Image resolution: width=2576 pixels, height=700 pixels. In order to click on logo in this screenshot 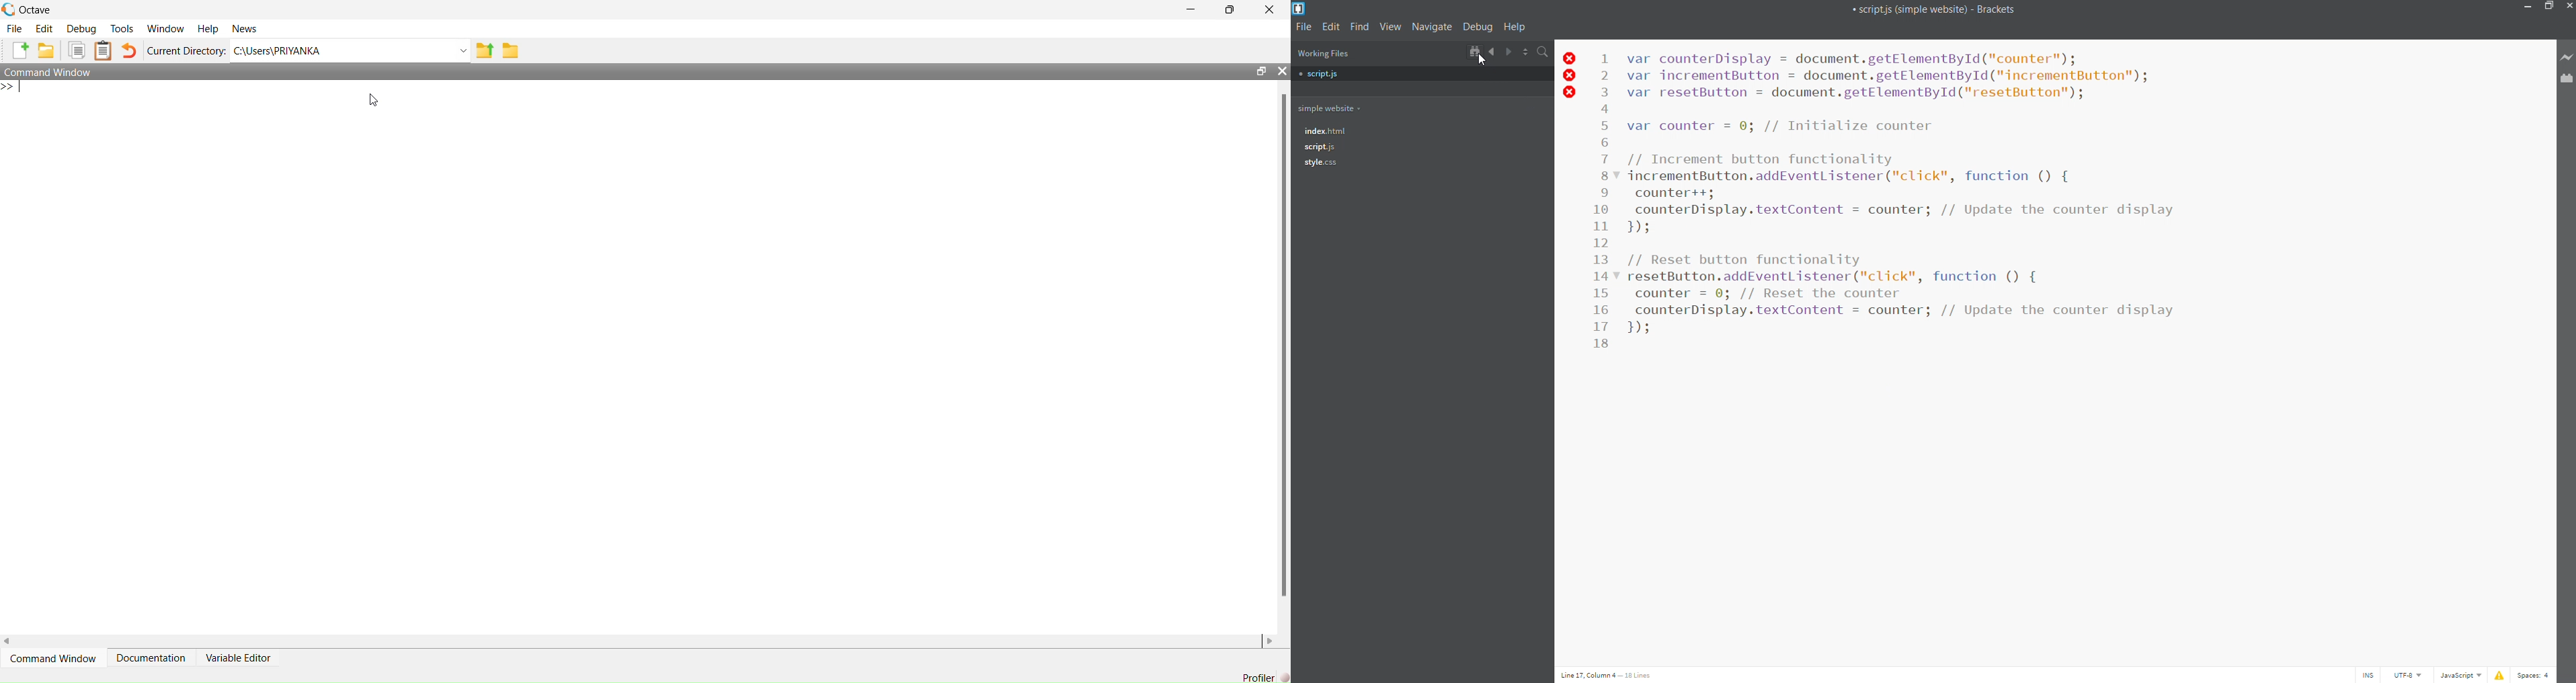, I will do `click(1301, 8)`.